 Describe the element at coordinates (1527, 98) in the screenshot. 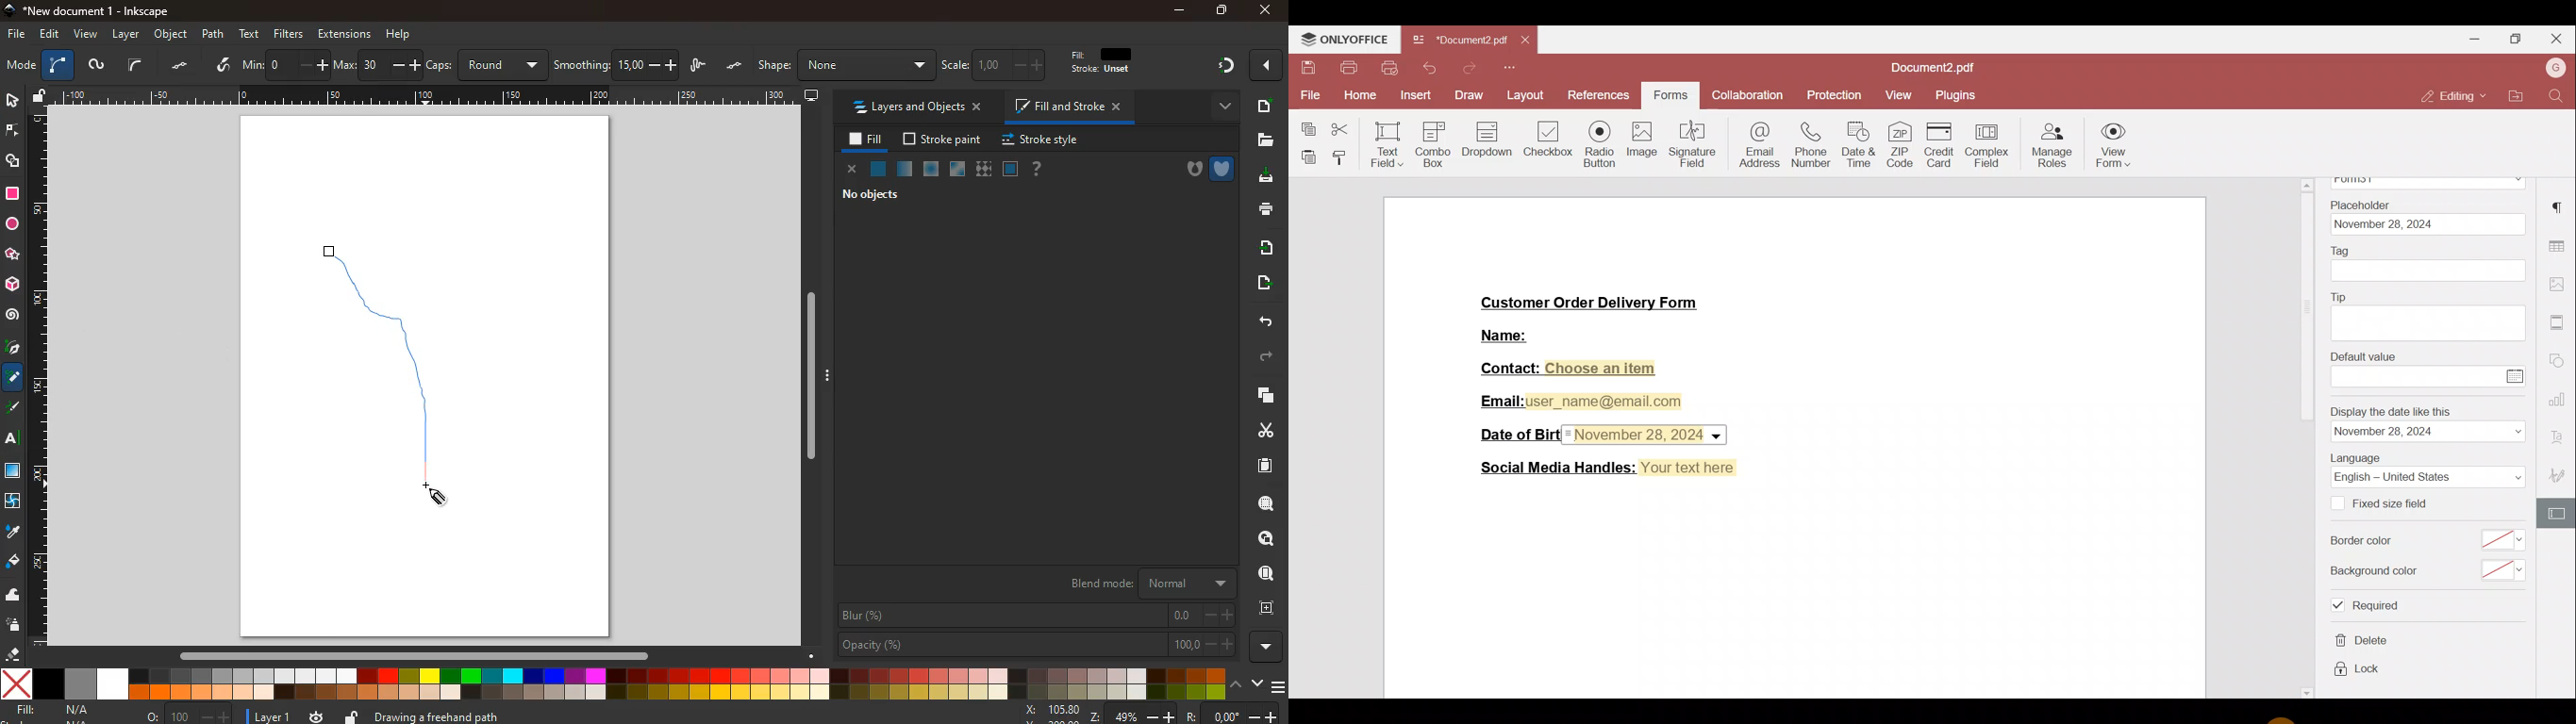

I see `Layout` at that location.